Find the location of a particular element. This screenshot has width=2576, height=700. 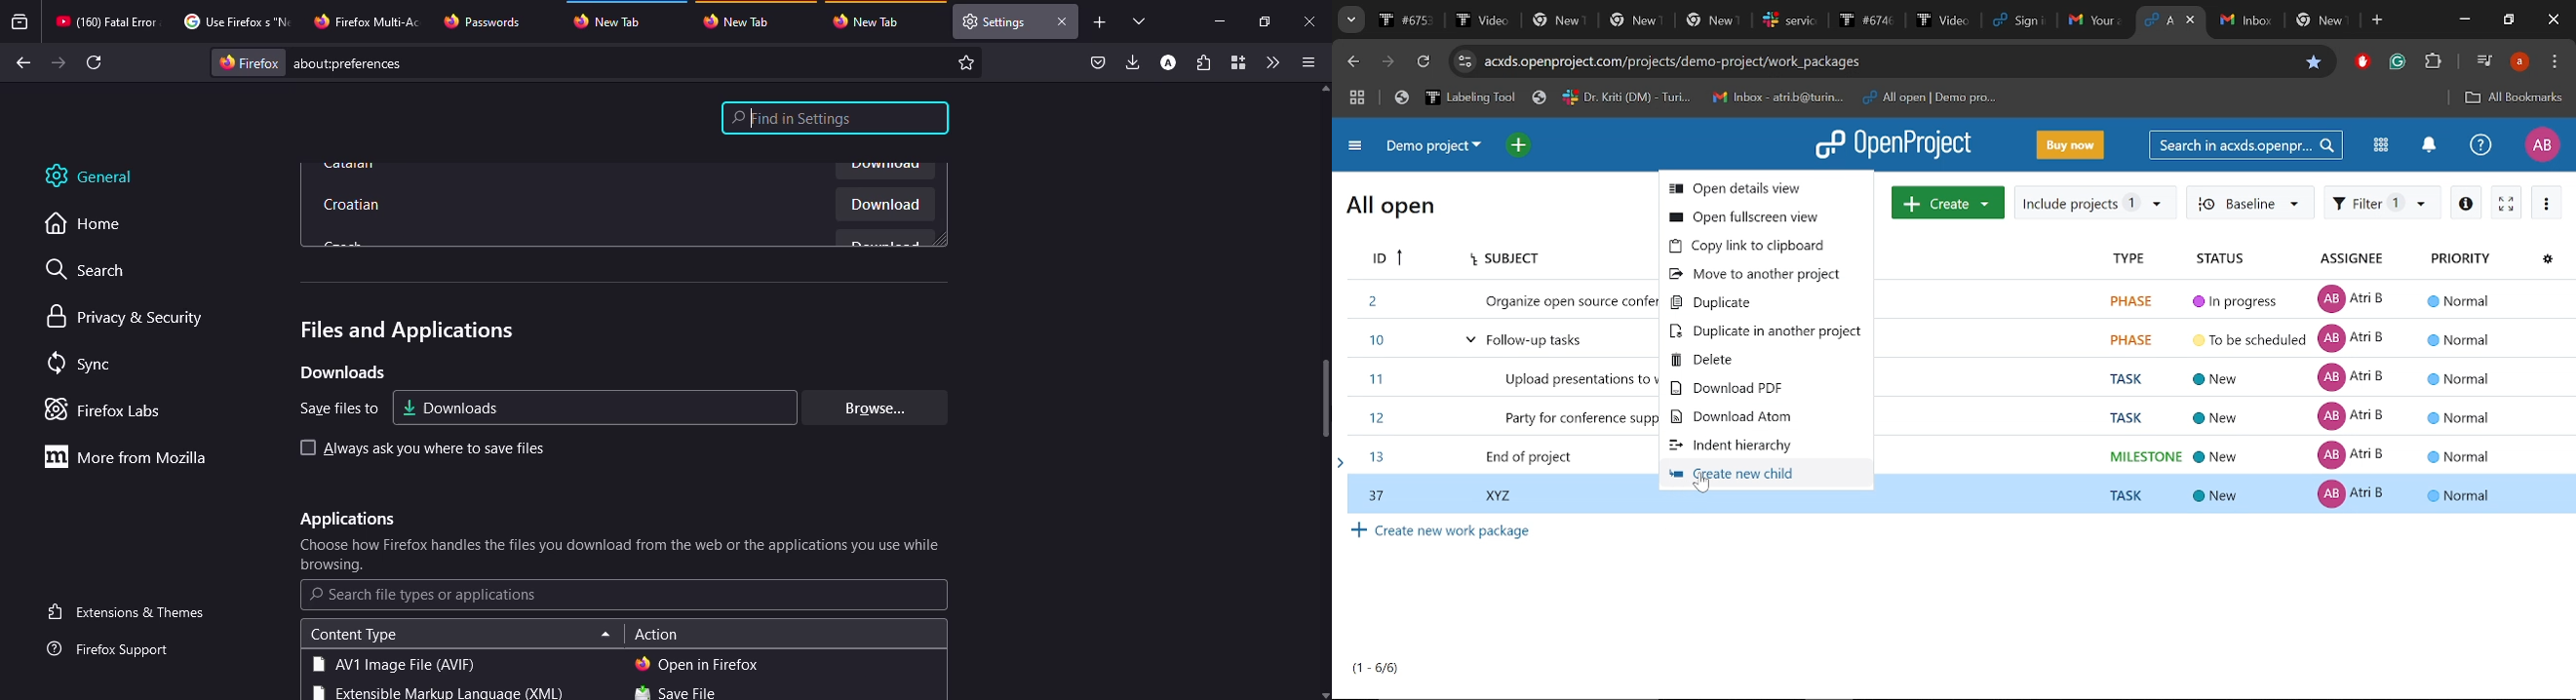

Buy now is located at coordinates (2071, 144).